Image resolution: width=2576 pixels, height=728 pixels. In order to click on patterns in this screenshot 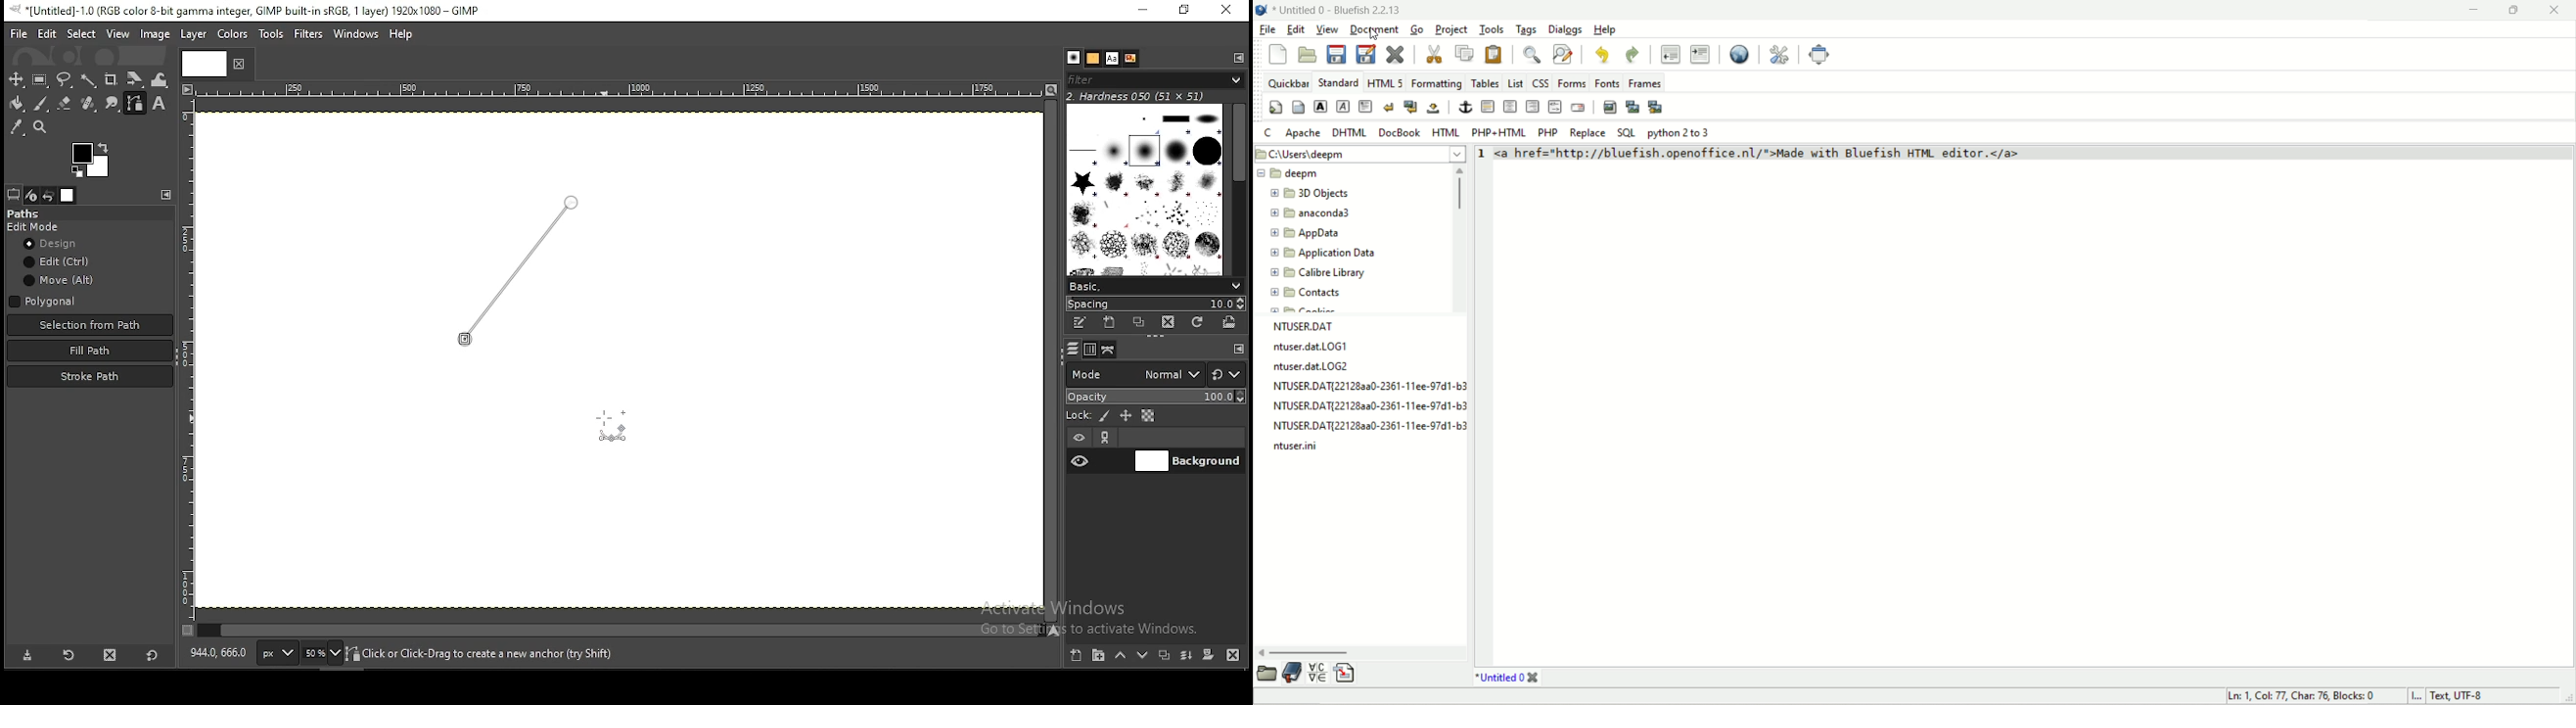, I will do `click(1093, 59)`.